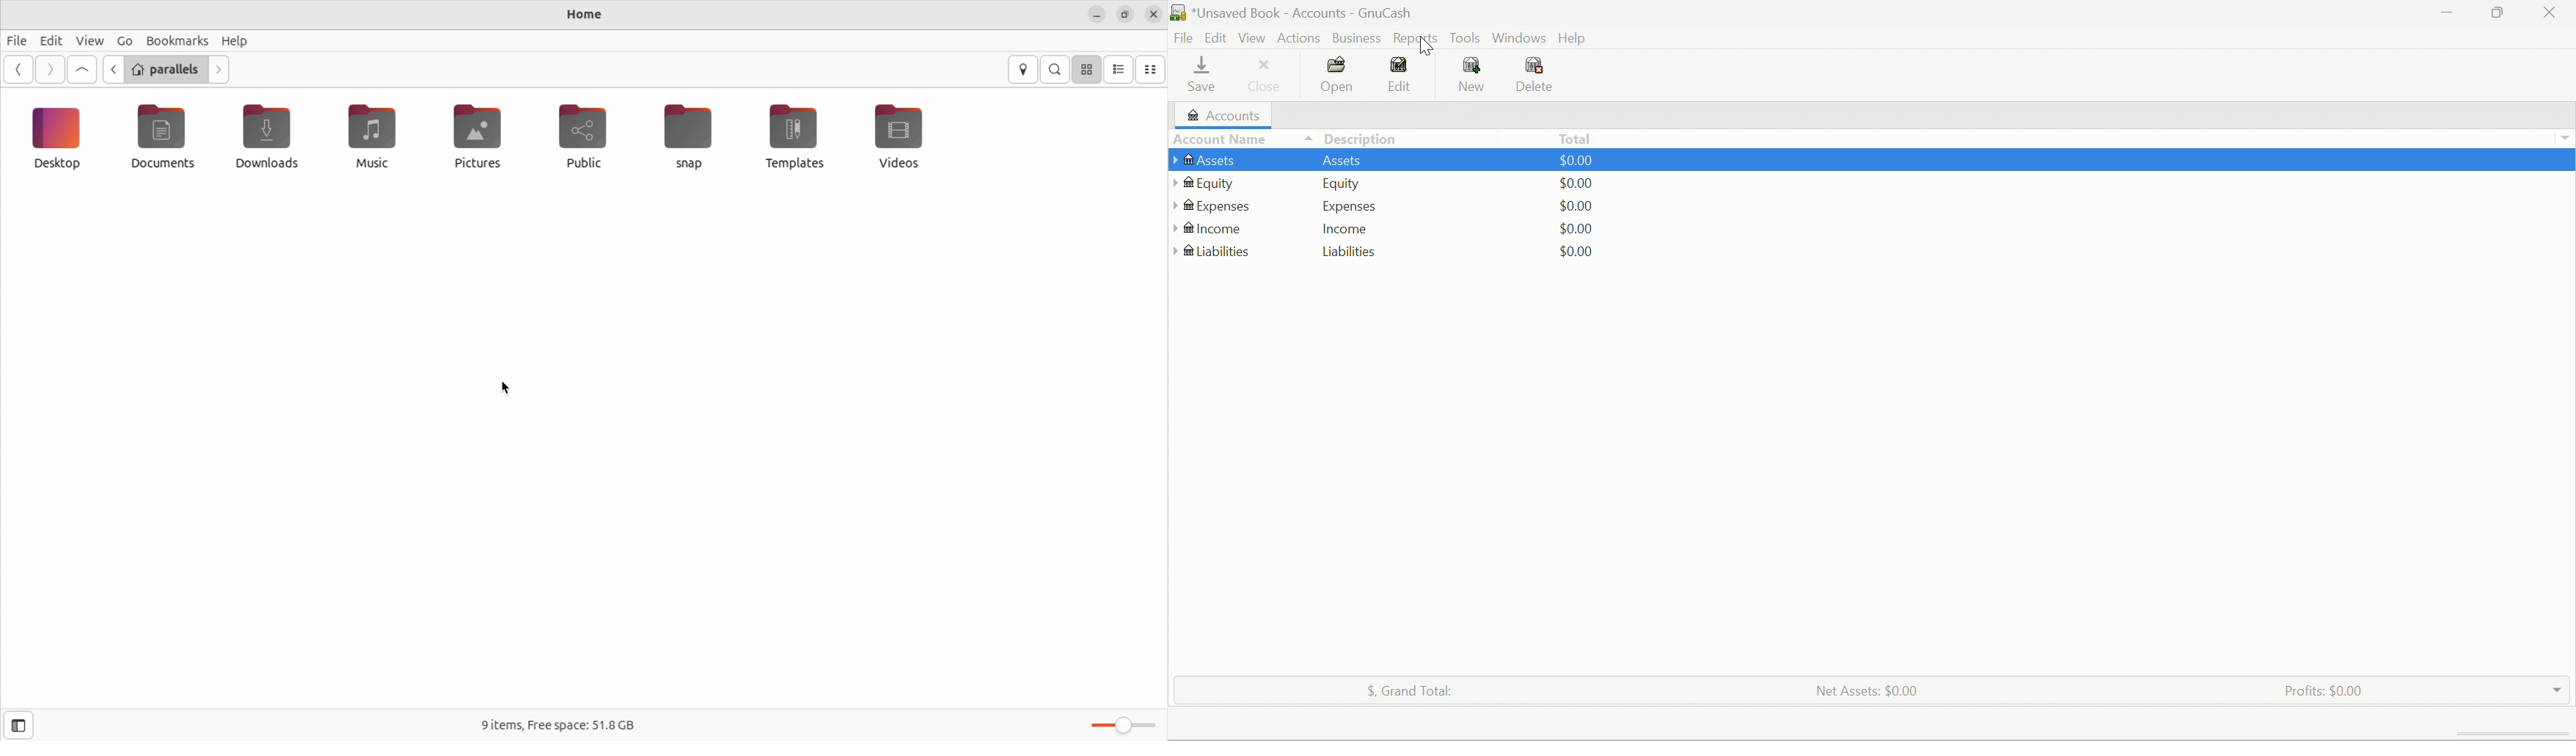 This screenshot has width=2576, height=756. Describe the element at coordinates (2552, 12) in the screenshot. I see `Close` at that location.